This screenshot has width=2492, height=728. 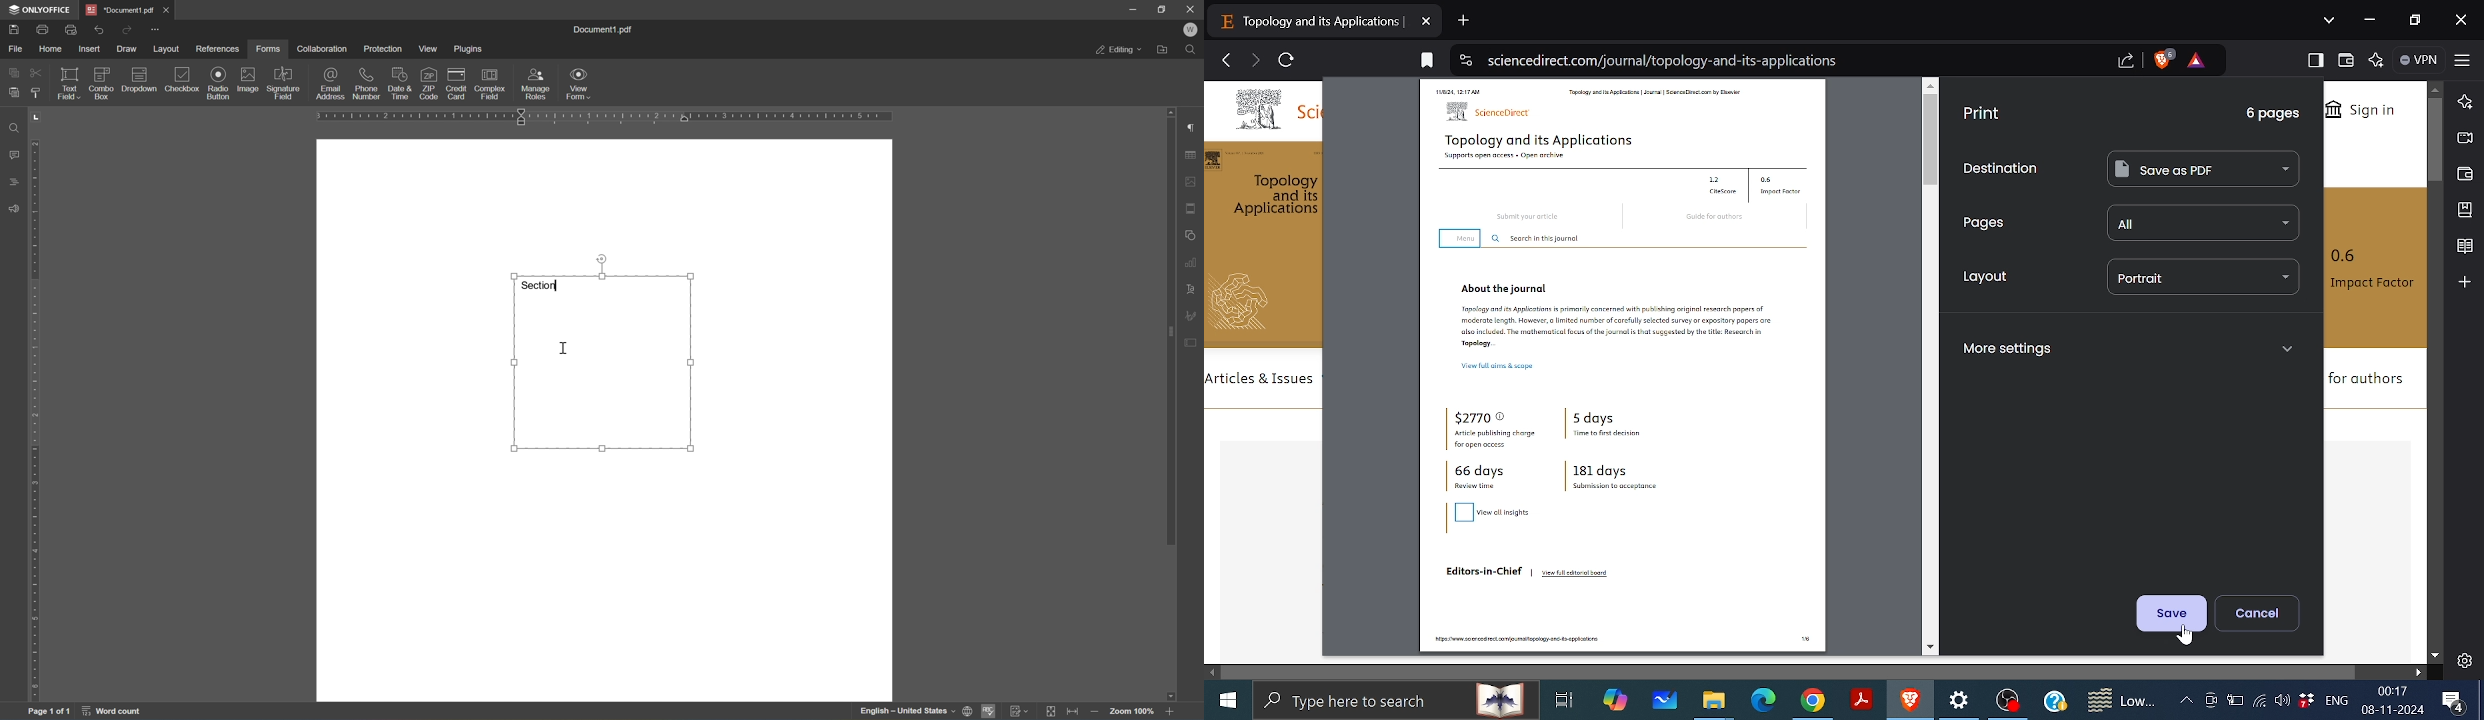 I want to click on Supports open access • Open archive, so click(x=1501, y=155).